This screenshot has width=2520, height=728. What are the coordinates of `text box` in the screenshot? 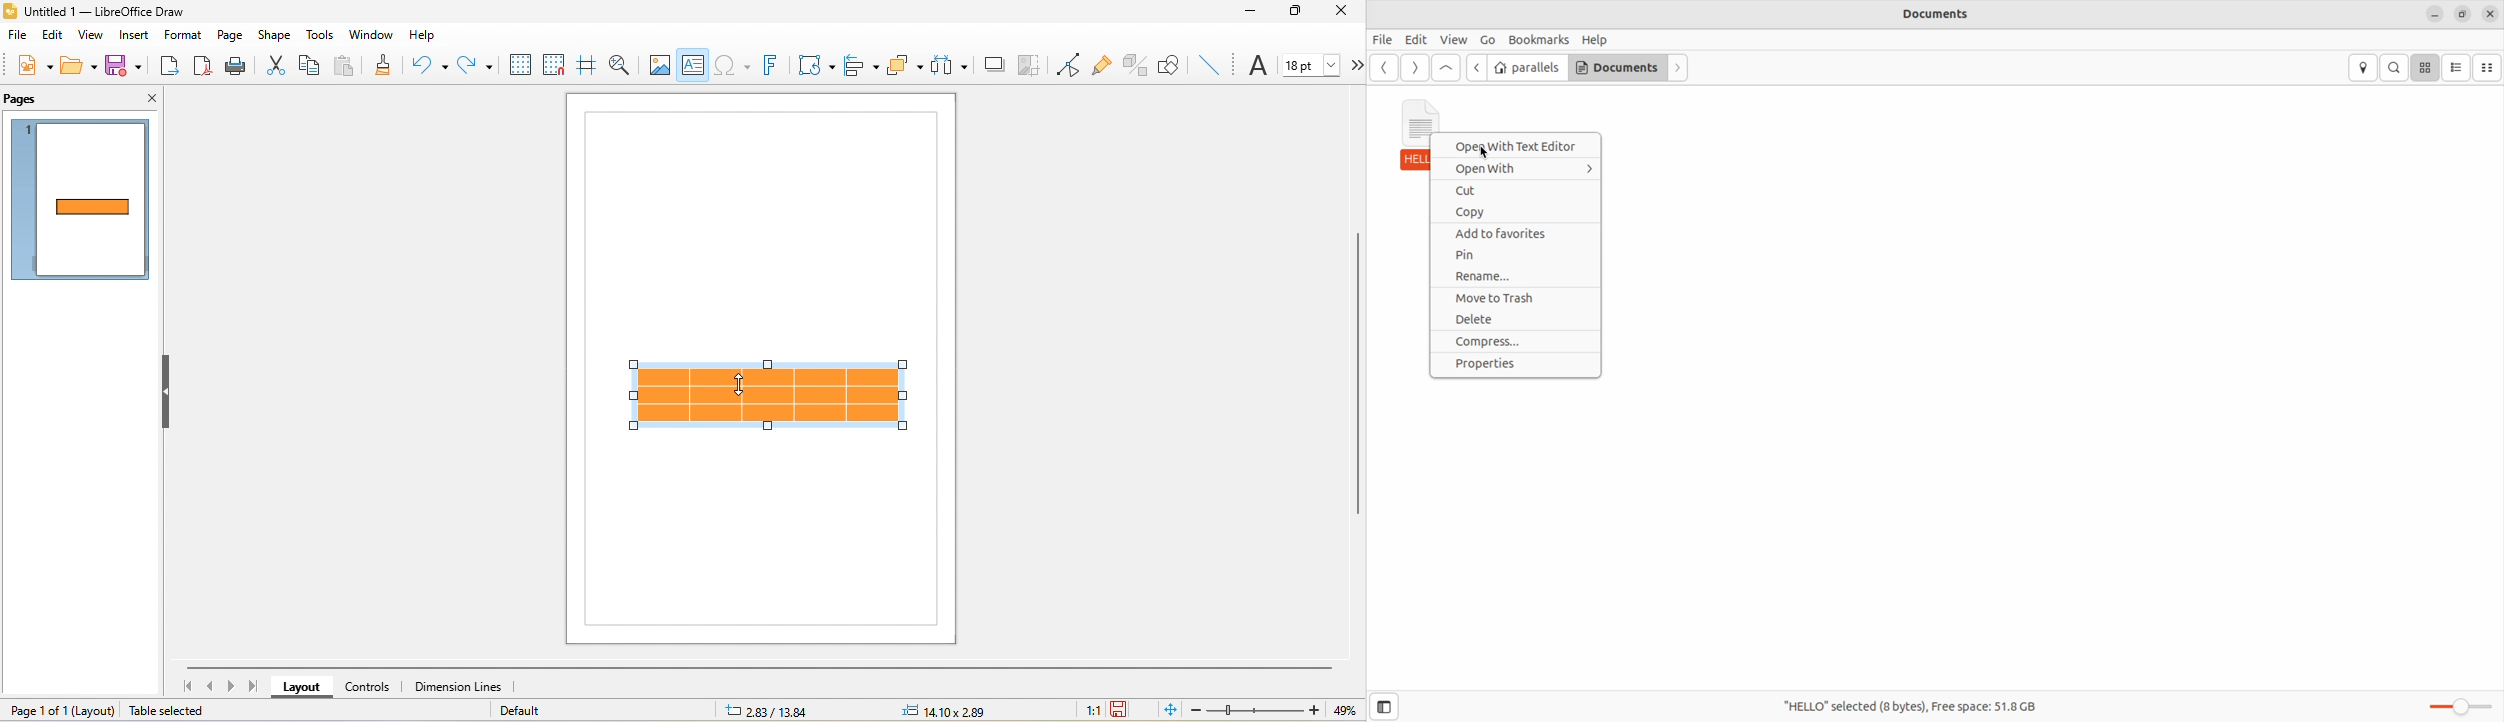 It's located at (693, 65).